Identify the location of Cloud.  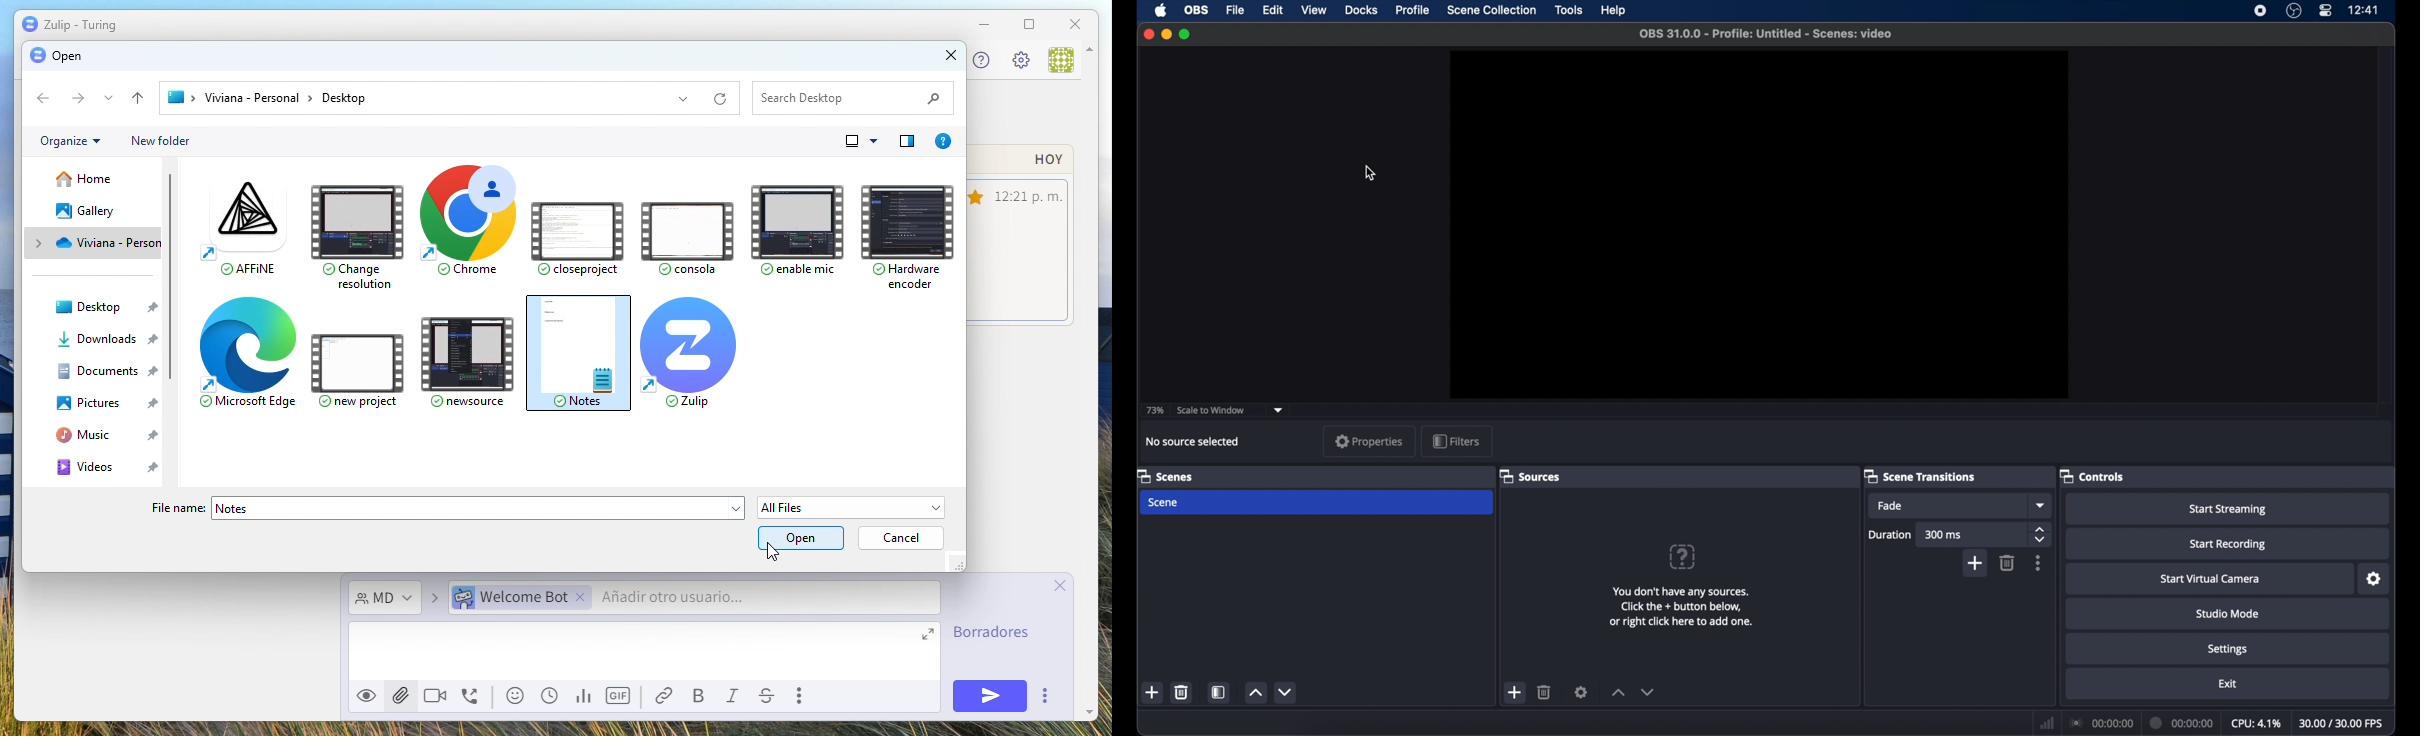
(101, 242).